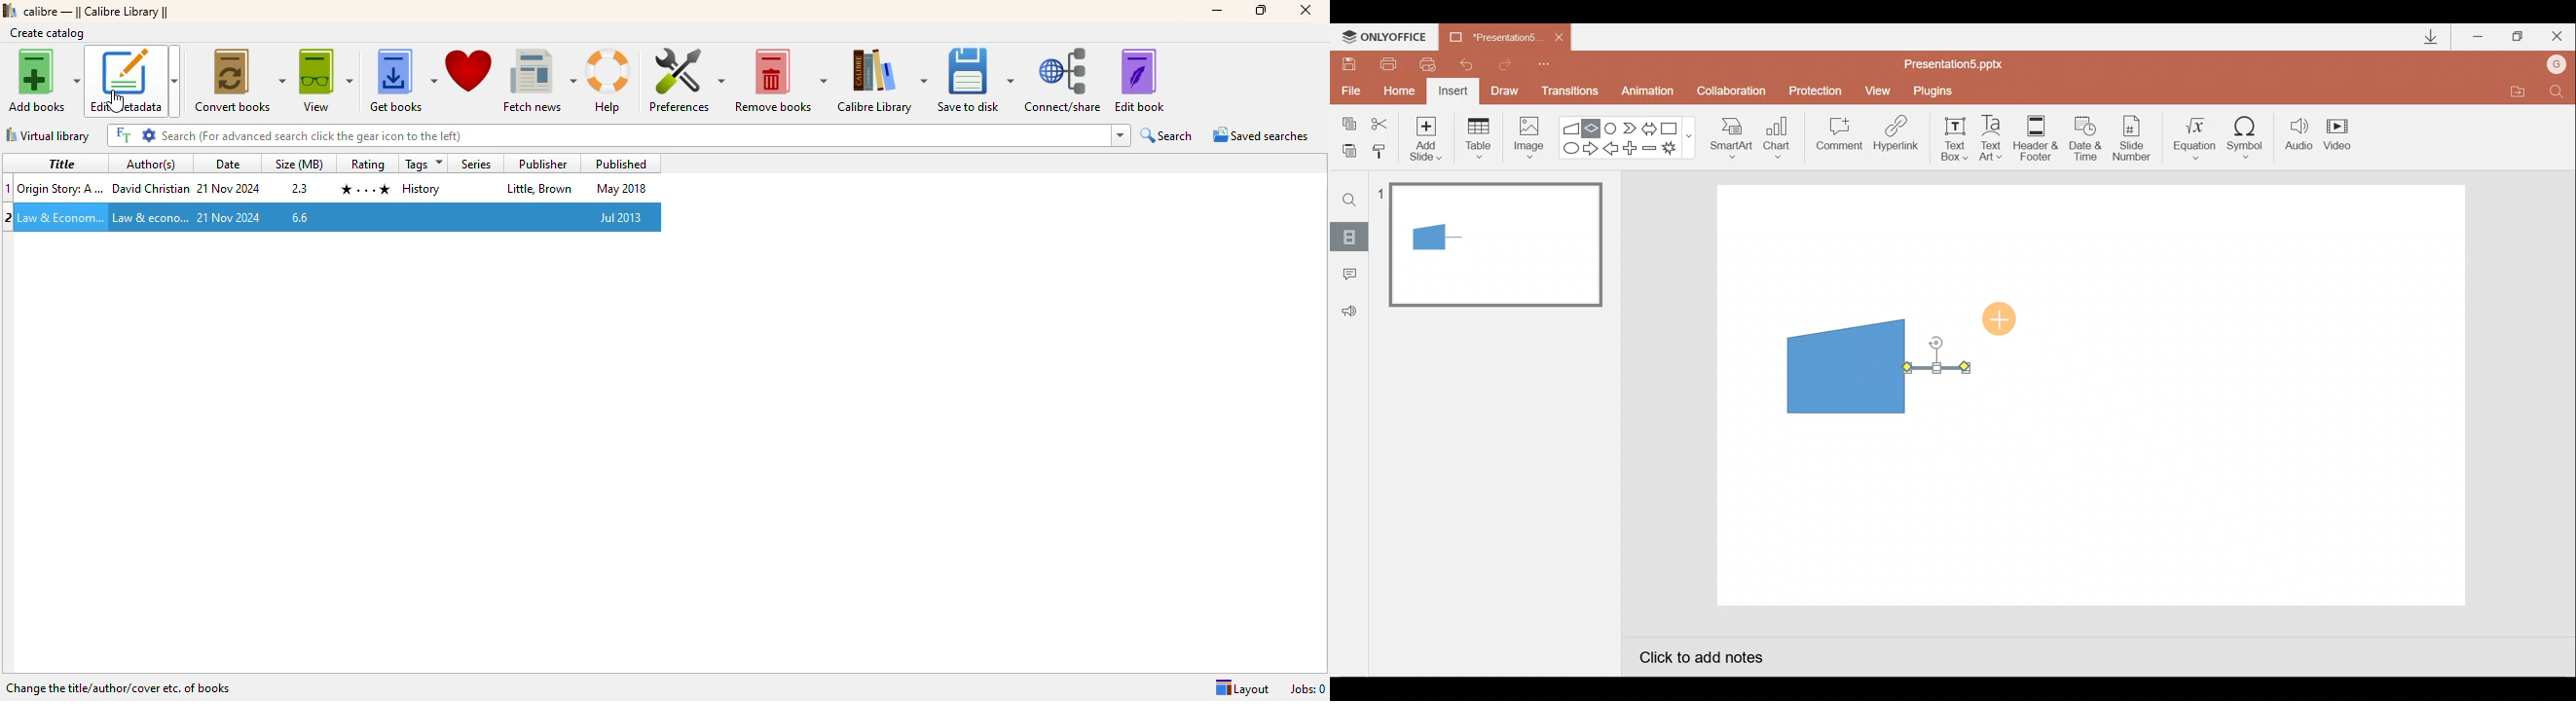 This screenshot has width=2576, height=728. What do you see at coordinates (1612, 127) in the screenshot?
I see `Flowchart-connector` at bounding box center [1612, 127].